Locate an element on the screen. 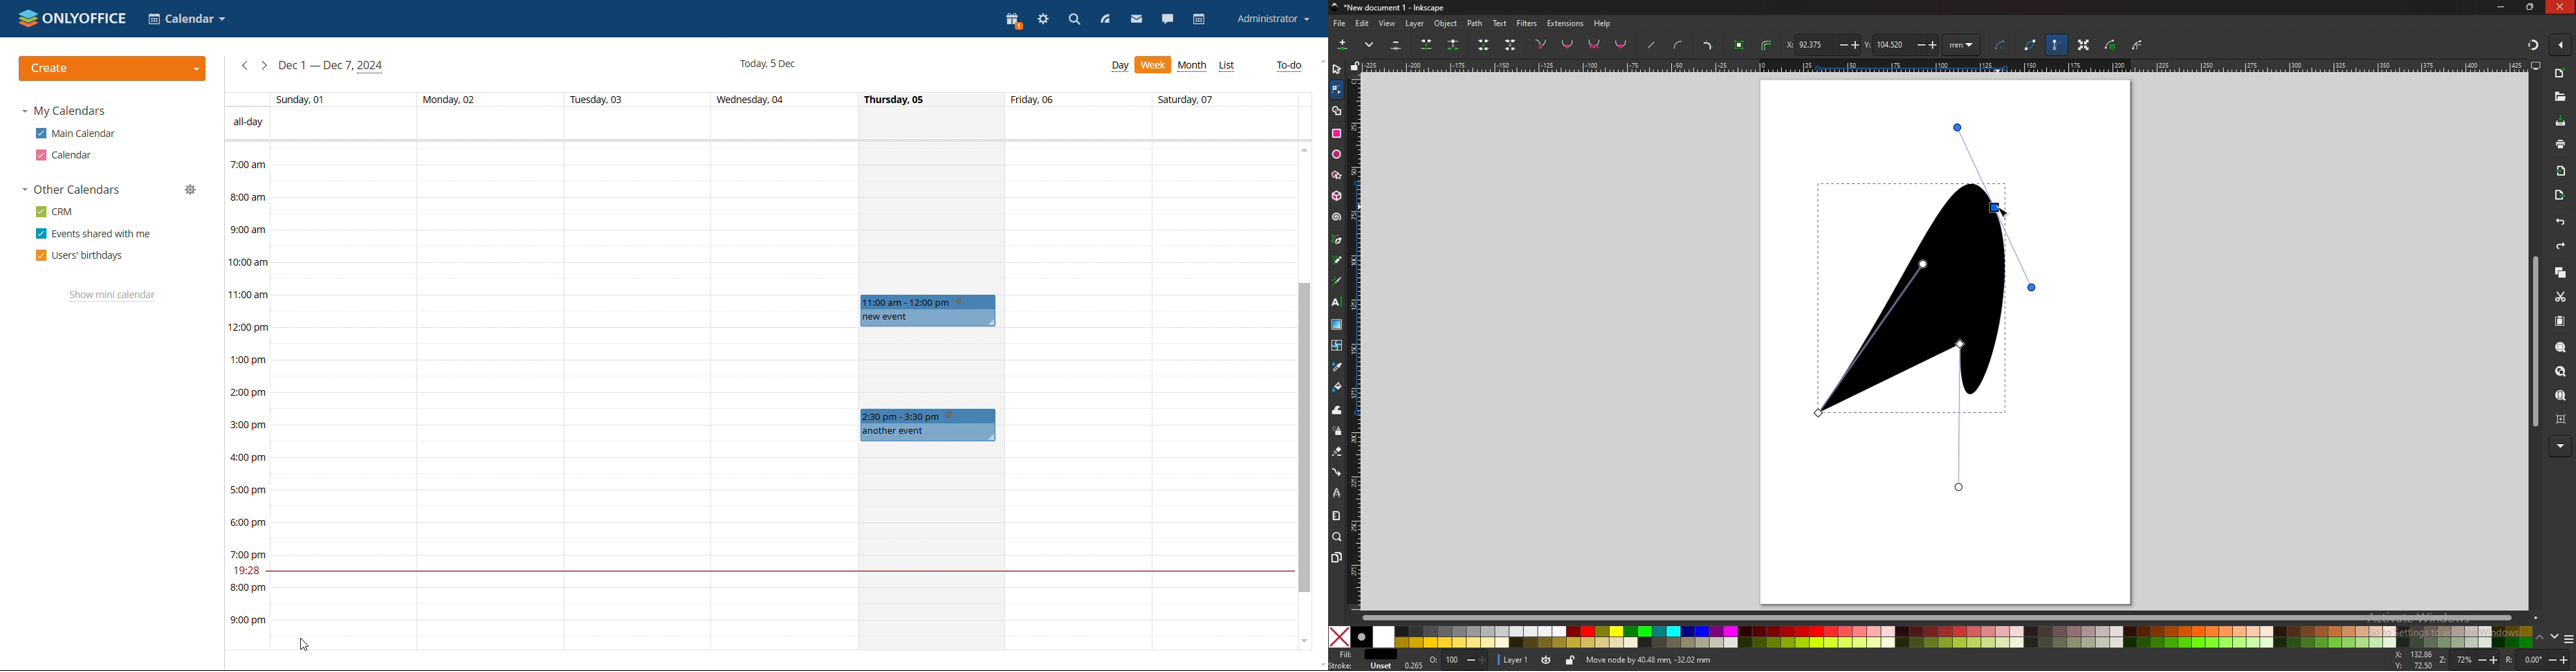 The image size is (2576, 672). delete segment between two non endpoint nodes is located at coordinates (1510, 45).